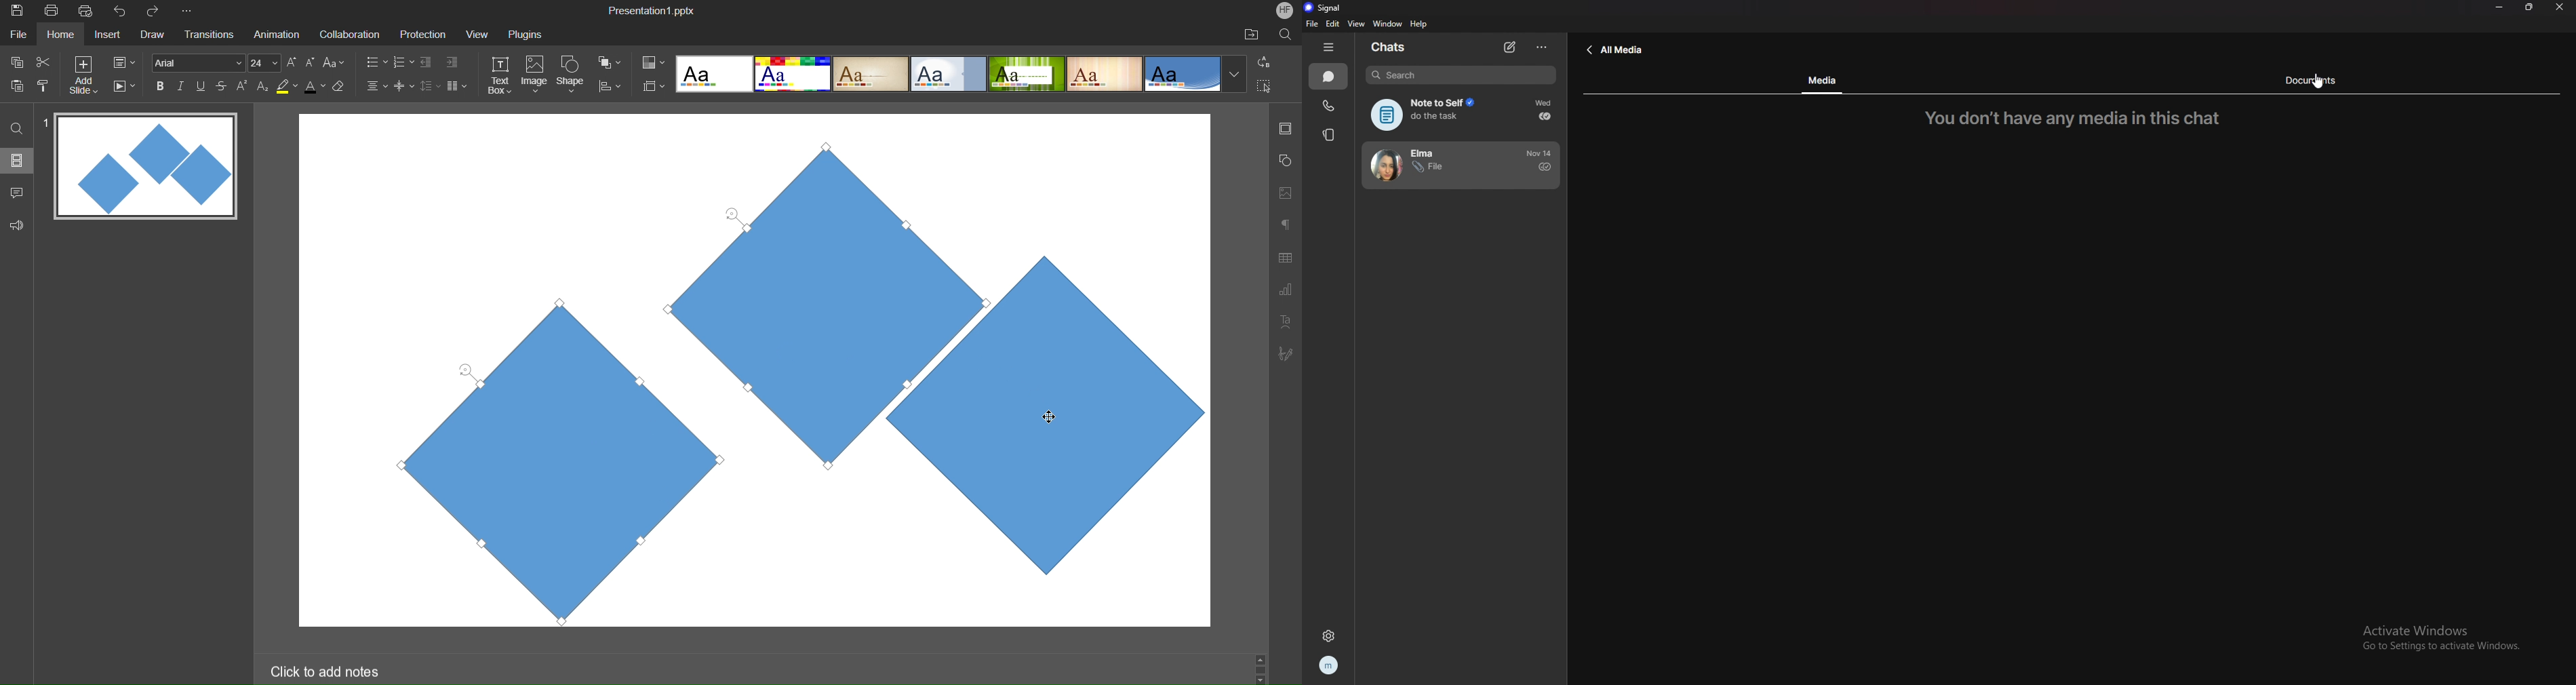 The image size is (2576, 700). What do you see at coordinates (1431, 115) in the screenshot?
I see `note to self` at bounding box center [1431, 115].